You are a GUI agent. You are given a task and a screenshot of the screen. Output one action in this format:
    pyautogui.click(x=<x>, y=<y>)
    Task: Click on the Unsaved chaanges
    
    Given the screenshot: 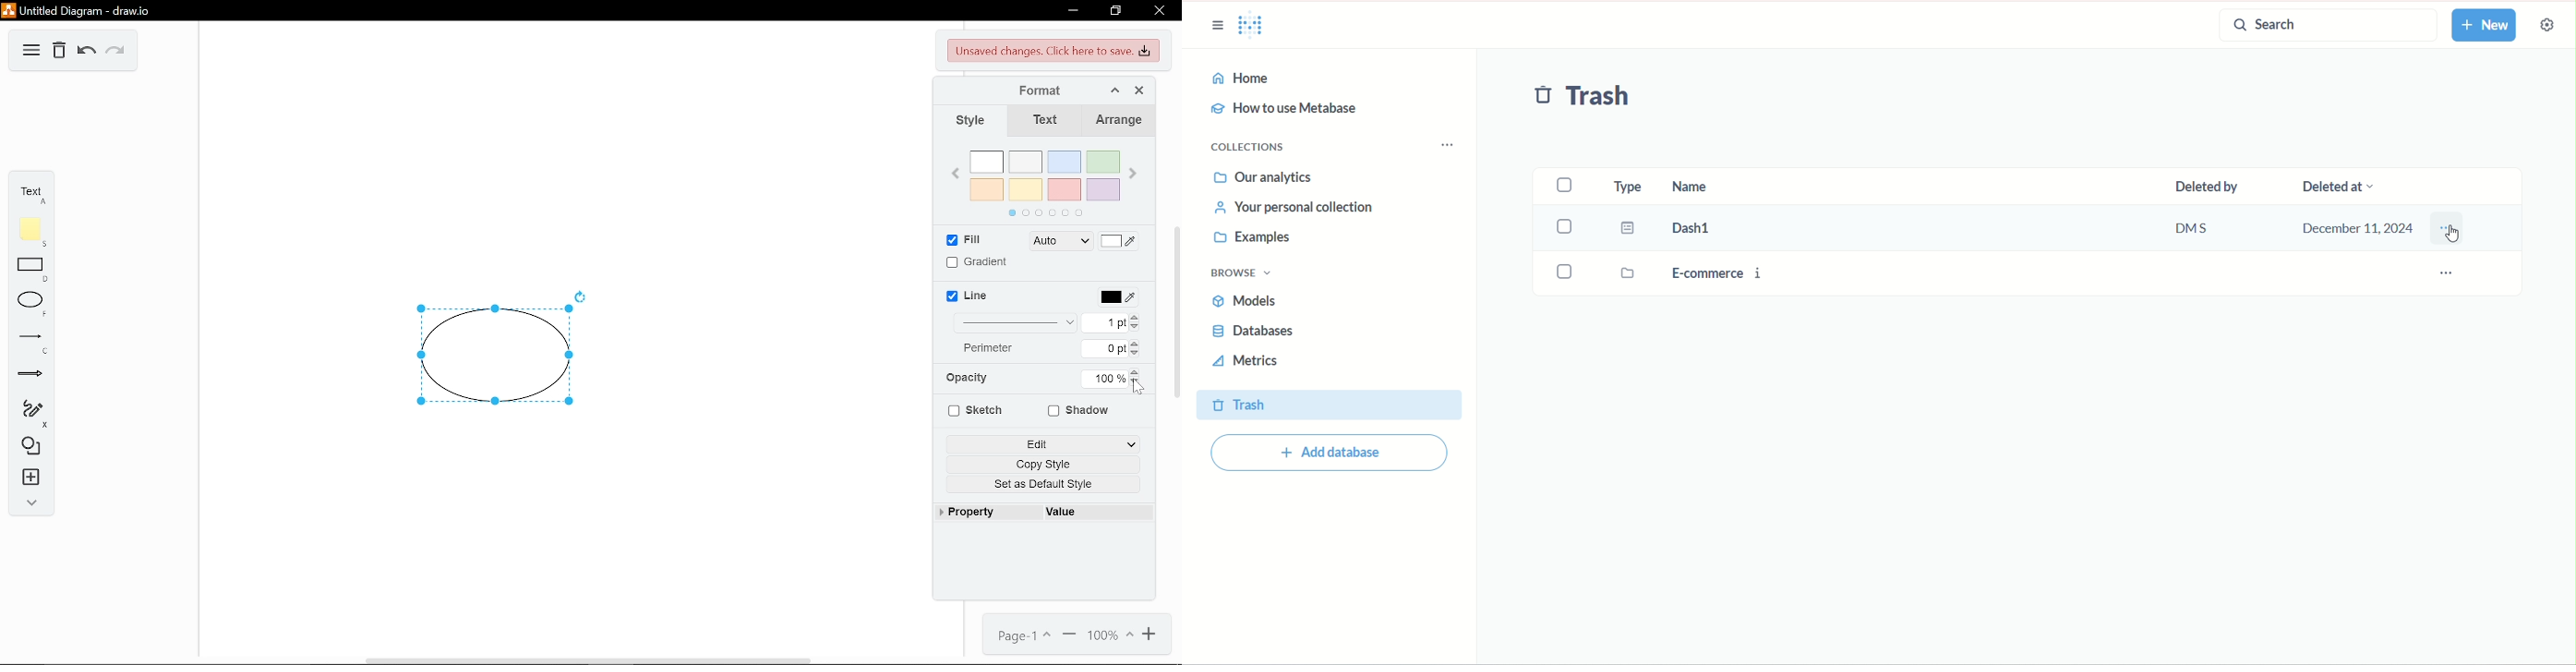 What is the action you would take?
    pyautogui.click(x=1054, y=51)
    